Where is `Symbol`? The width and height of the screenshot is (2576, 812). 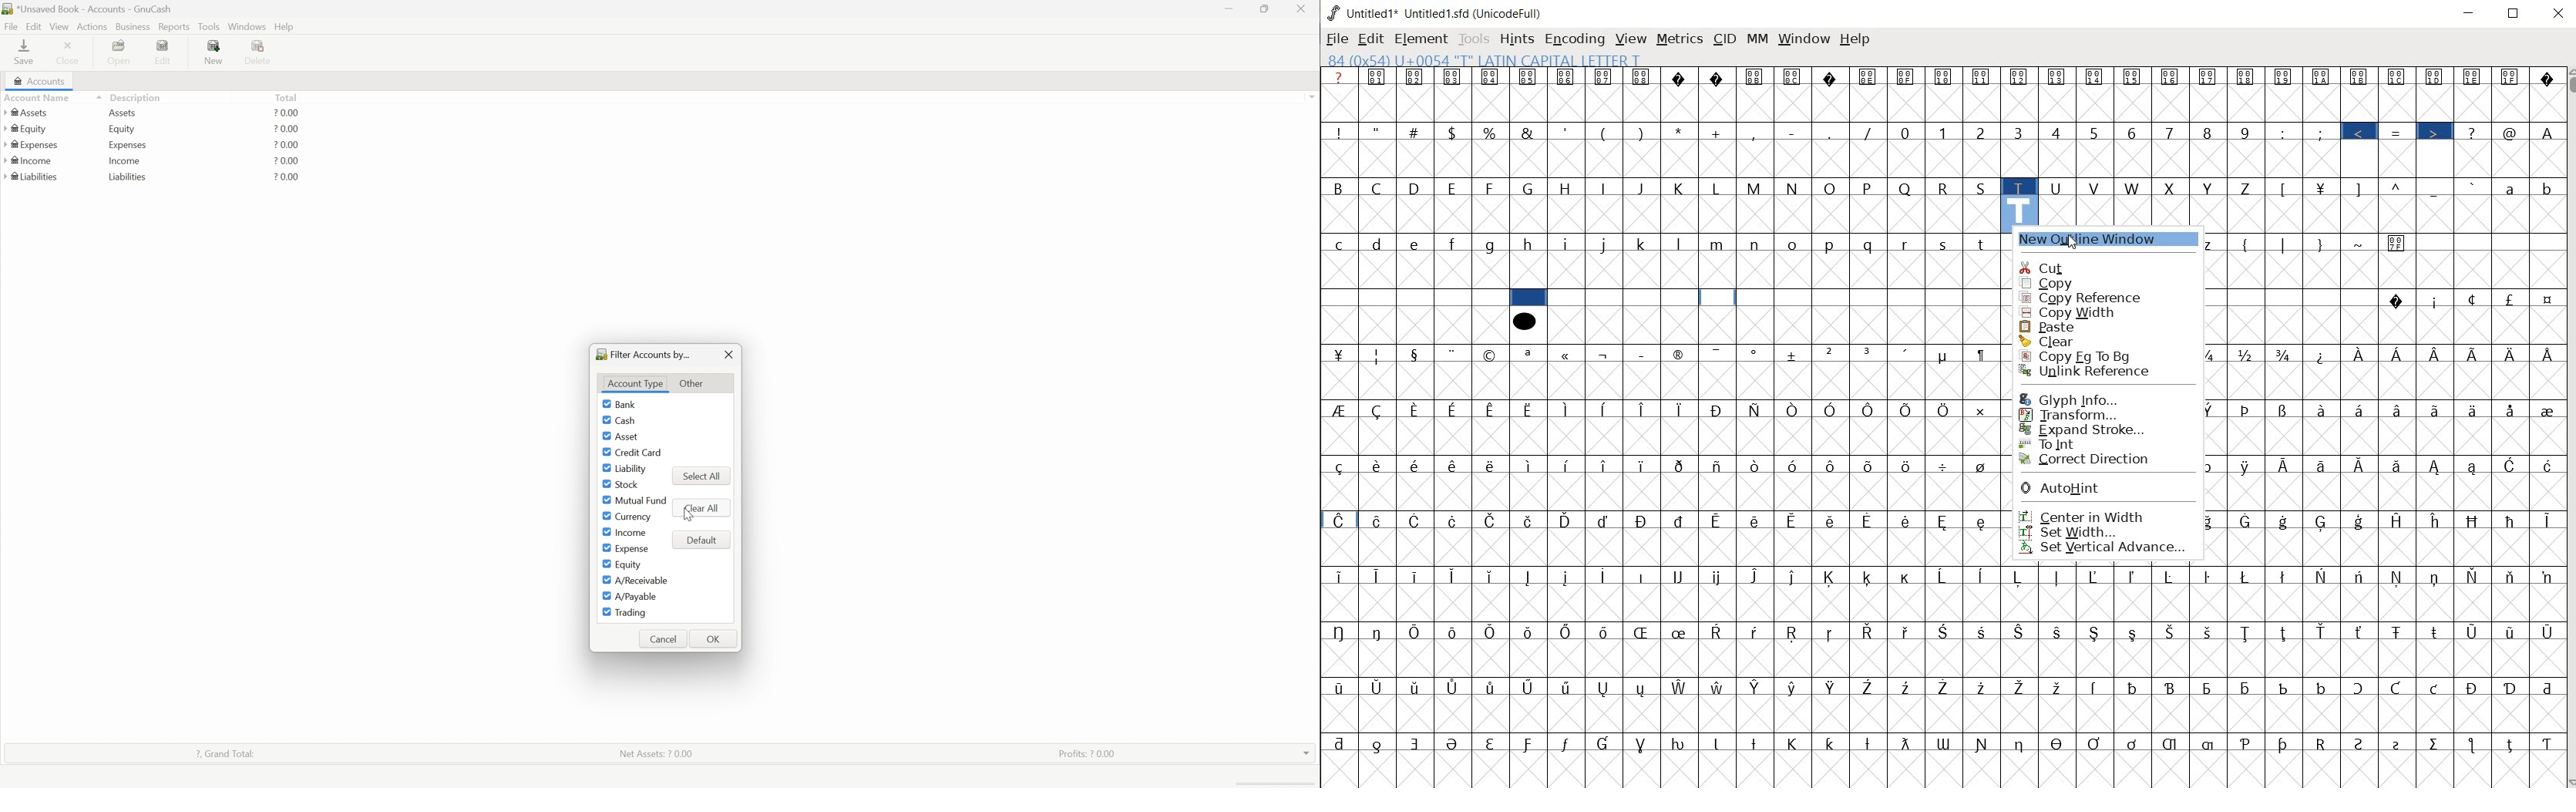 Symbol is located at coordinates (2435, 301).